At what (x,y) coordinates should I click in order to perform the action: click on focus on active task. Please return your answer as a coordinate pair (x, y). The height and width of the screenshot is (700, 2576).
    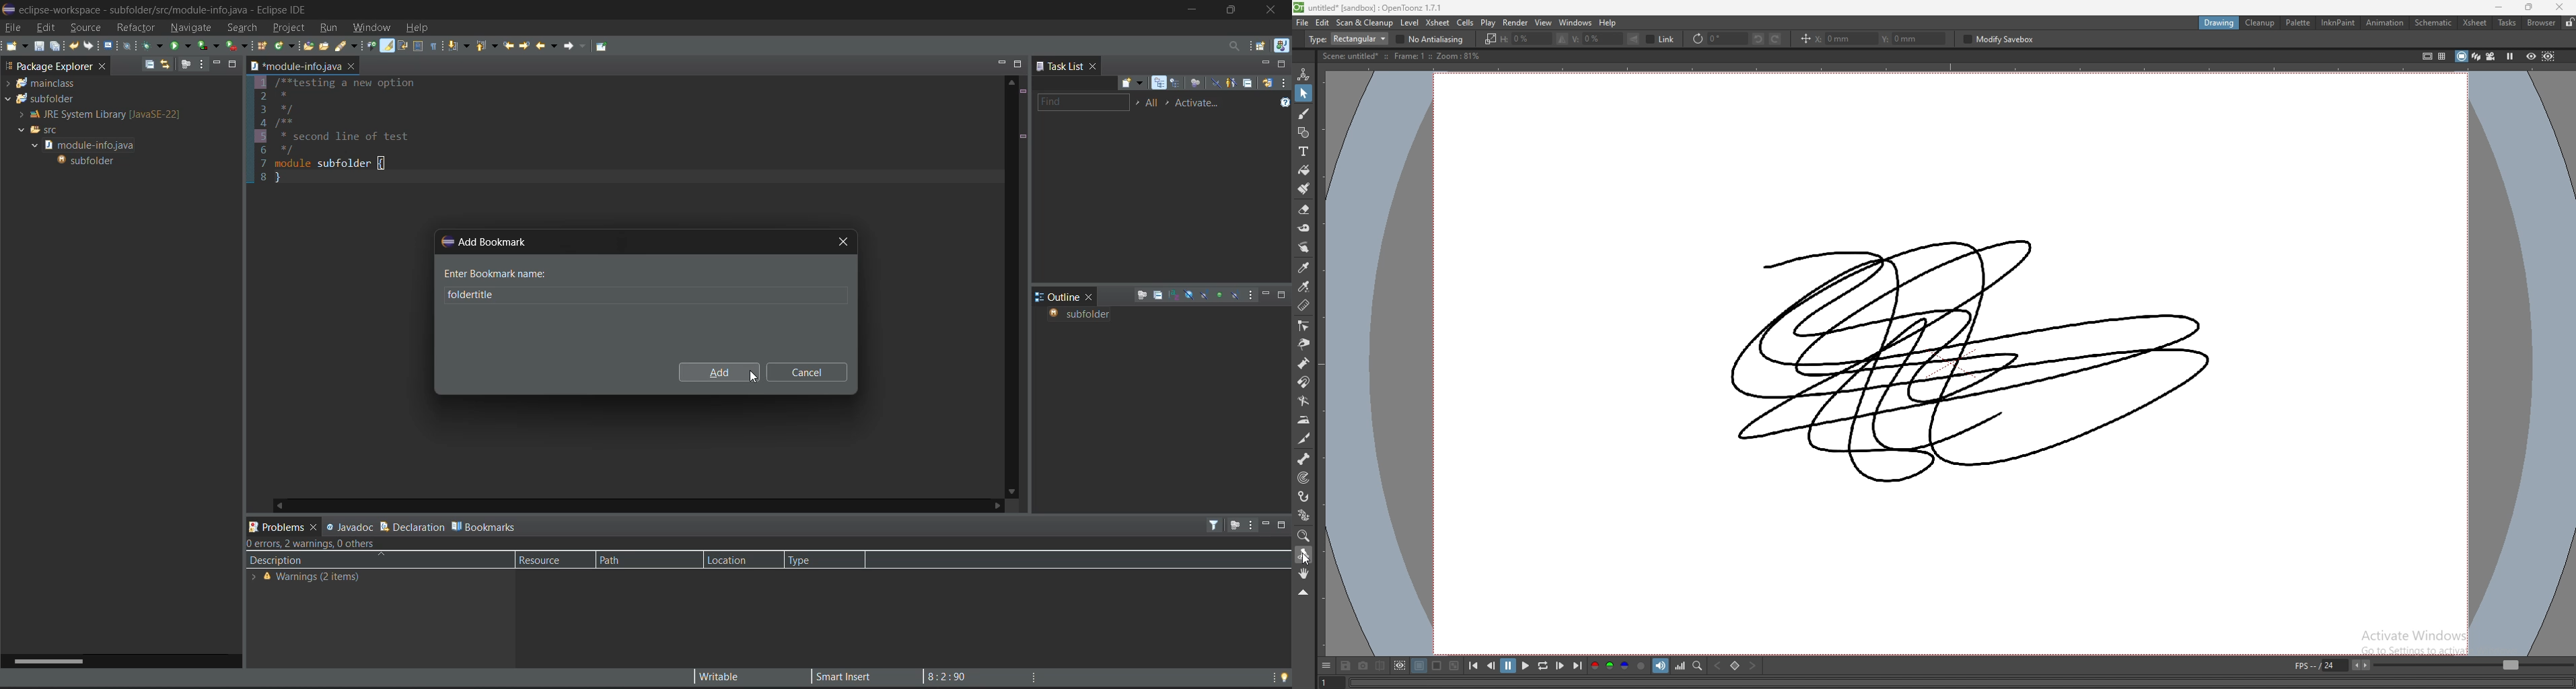
    Looking at the image, I should click on (1233, 526).